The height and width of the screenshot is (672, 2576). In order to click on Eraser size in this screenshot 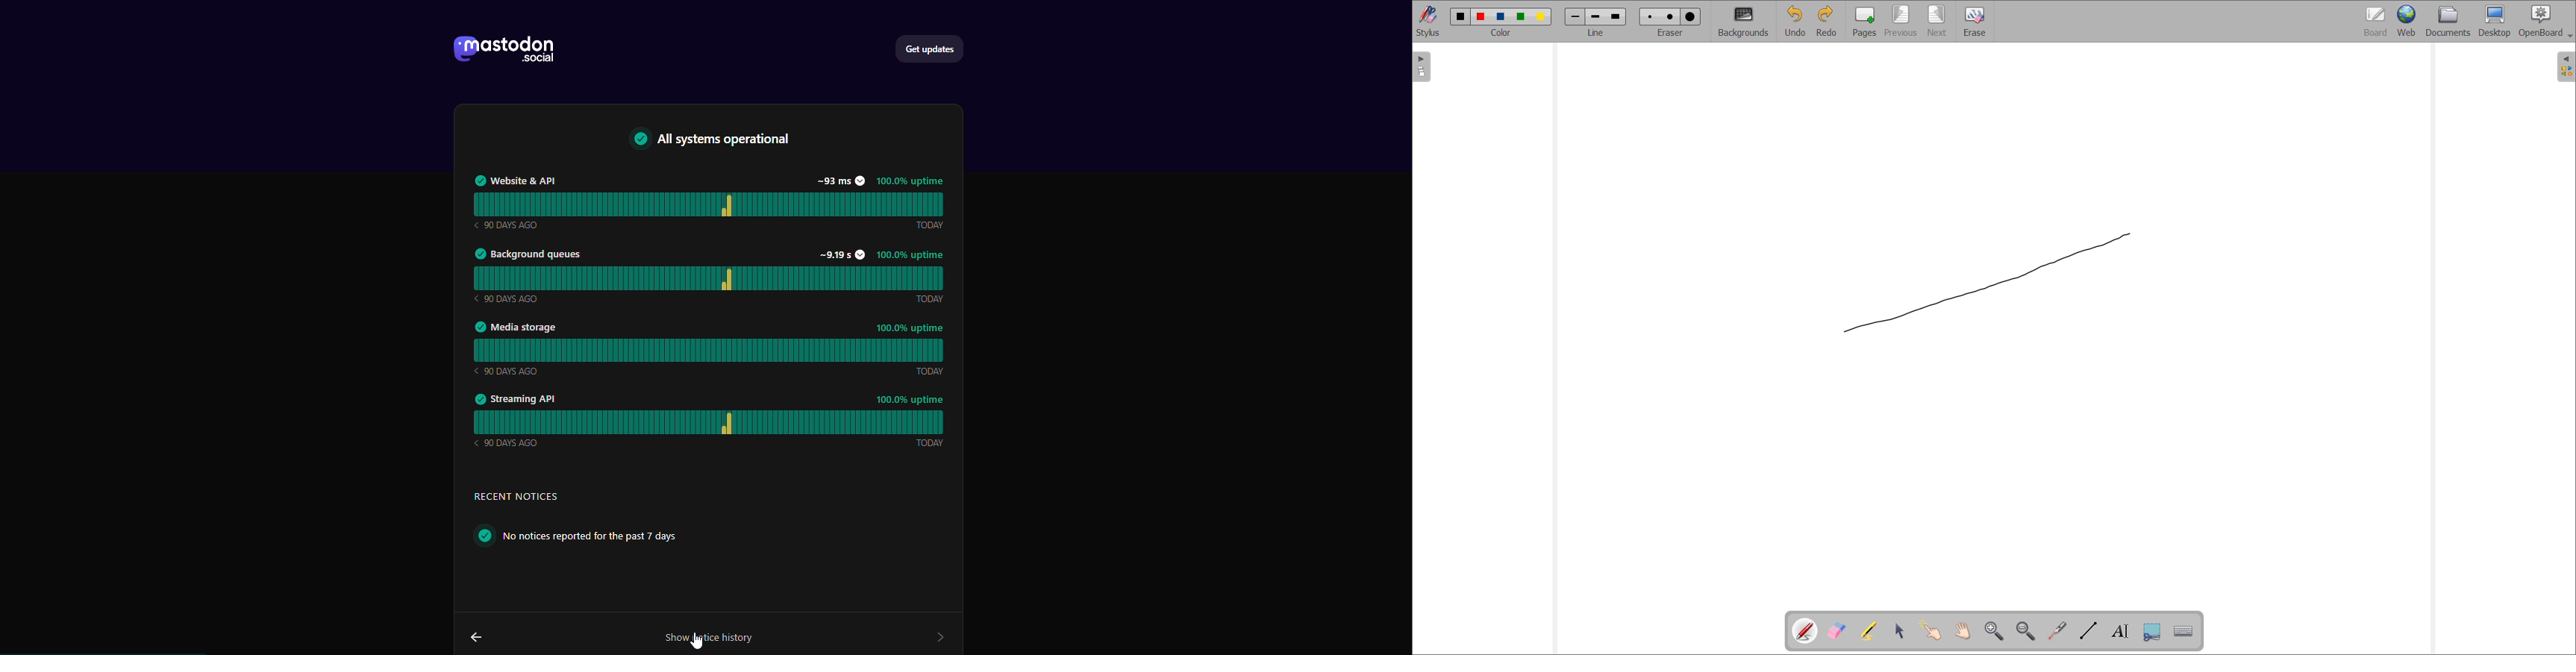, I will do `click(1651, 16)`.